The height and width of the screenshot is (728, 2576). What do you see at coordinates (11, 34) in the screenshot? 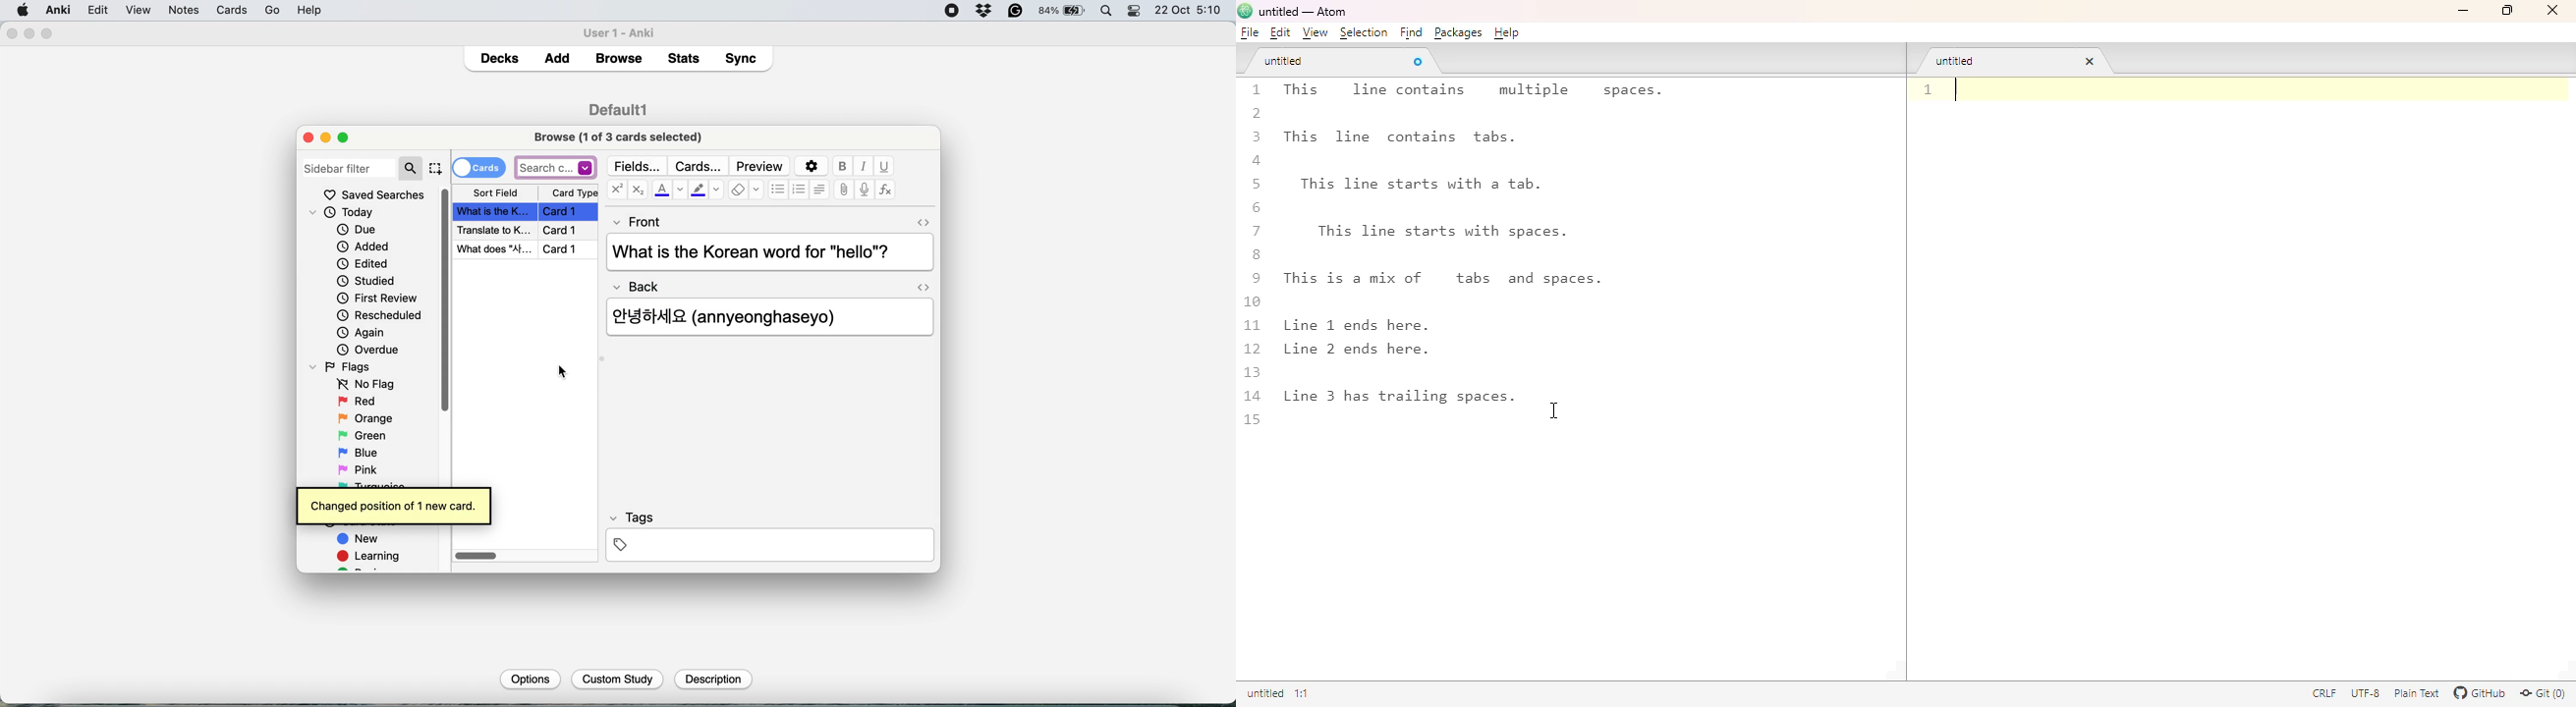
I see `close` at bounding box center [11, 34].